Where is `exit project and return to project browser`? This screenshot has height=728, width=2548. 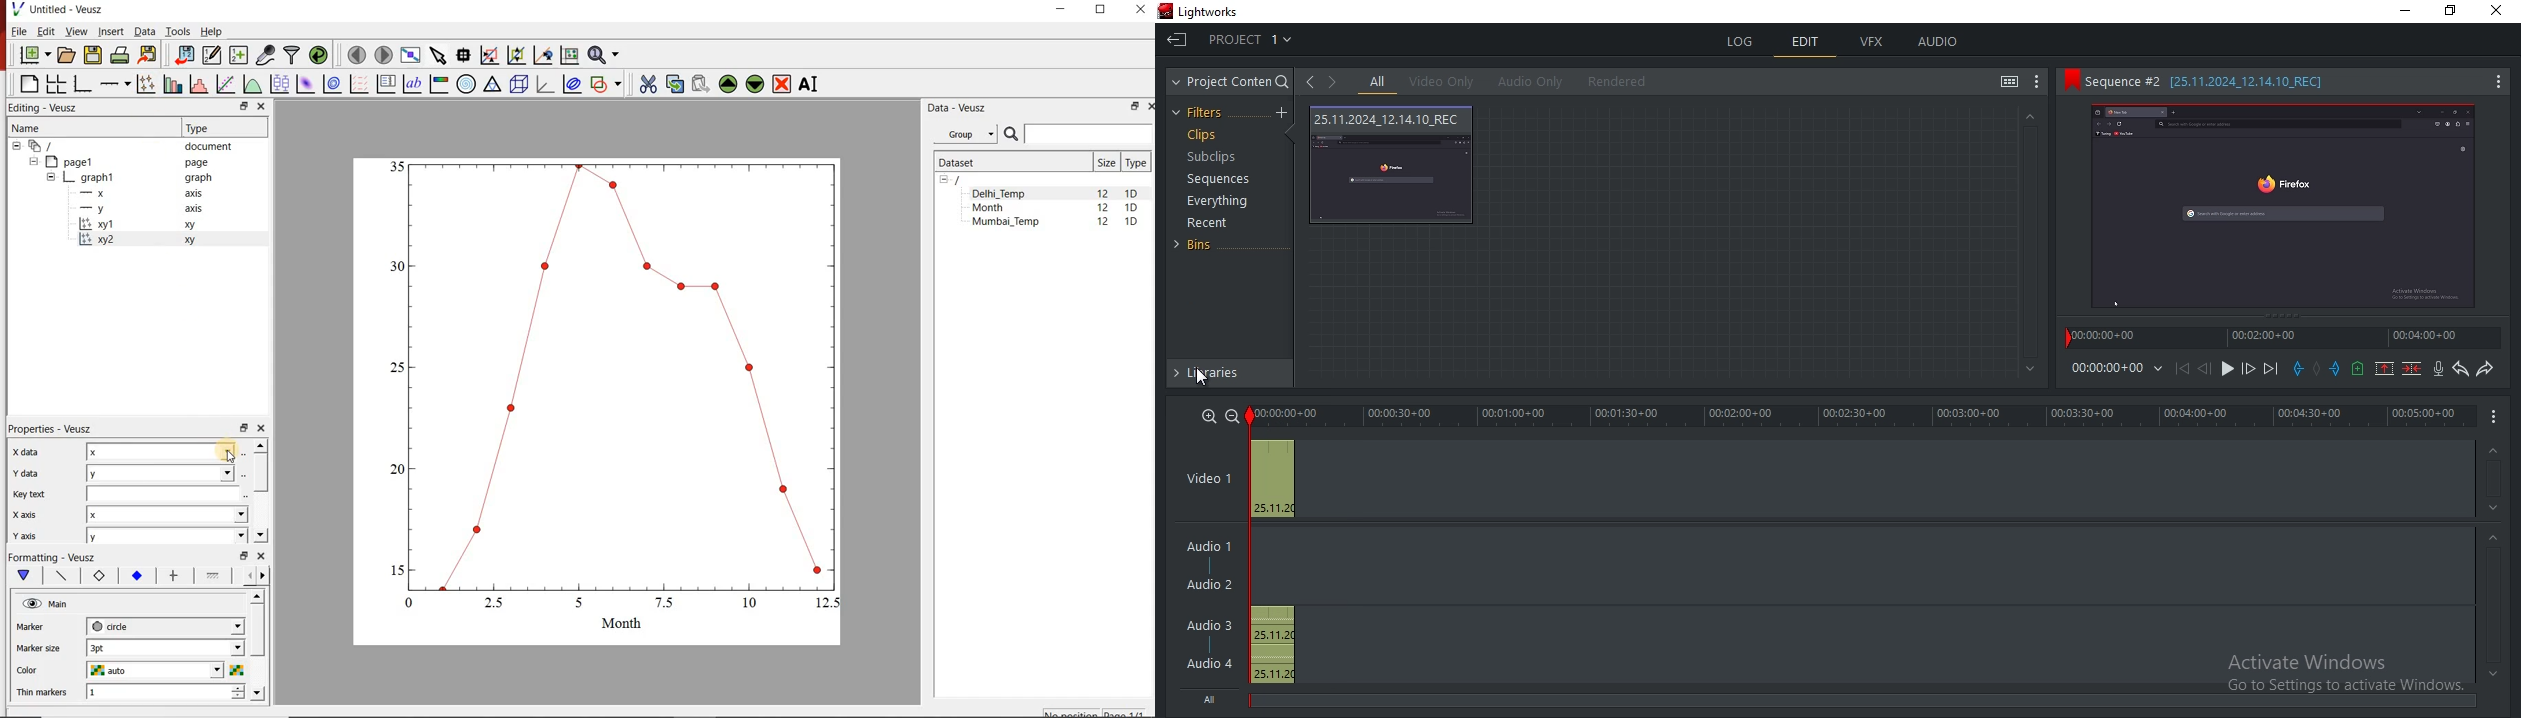 exit project and return to project browser is located at coordinates (1177, 42).